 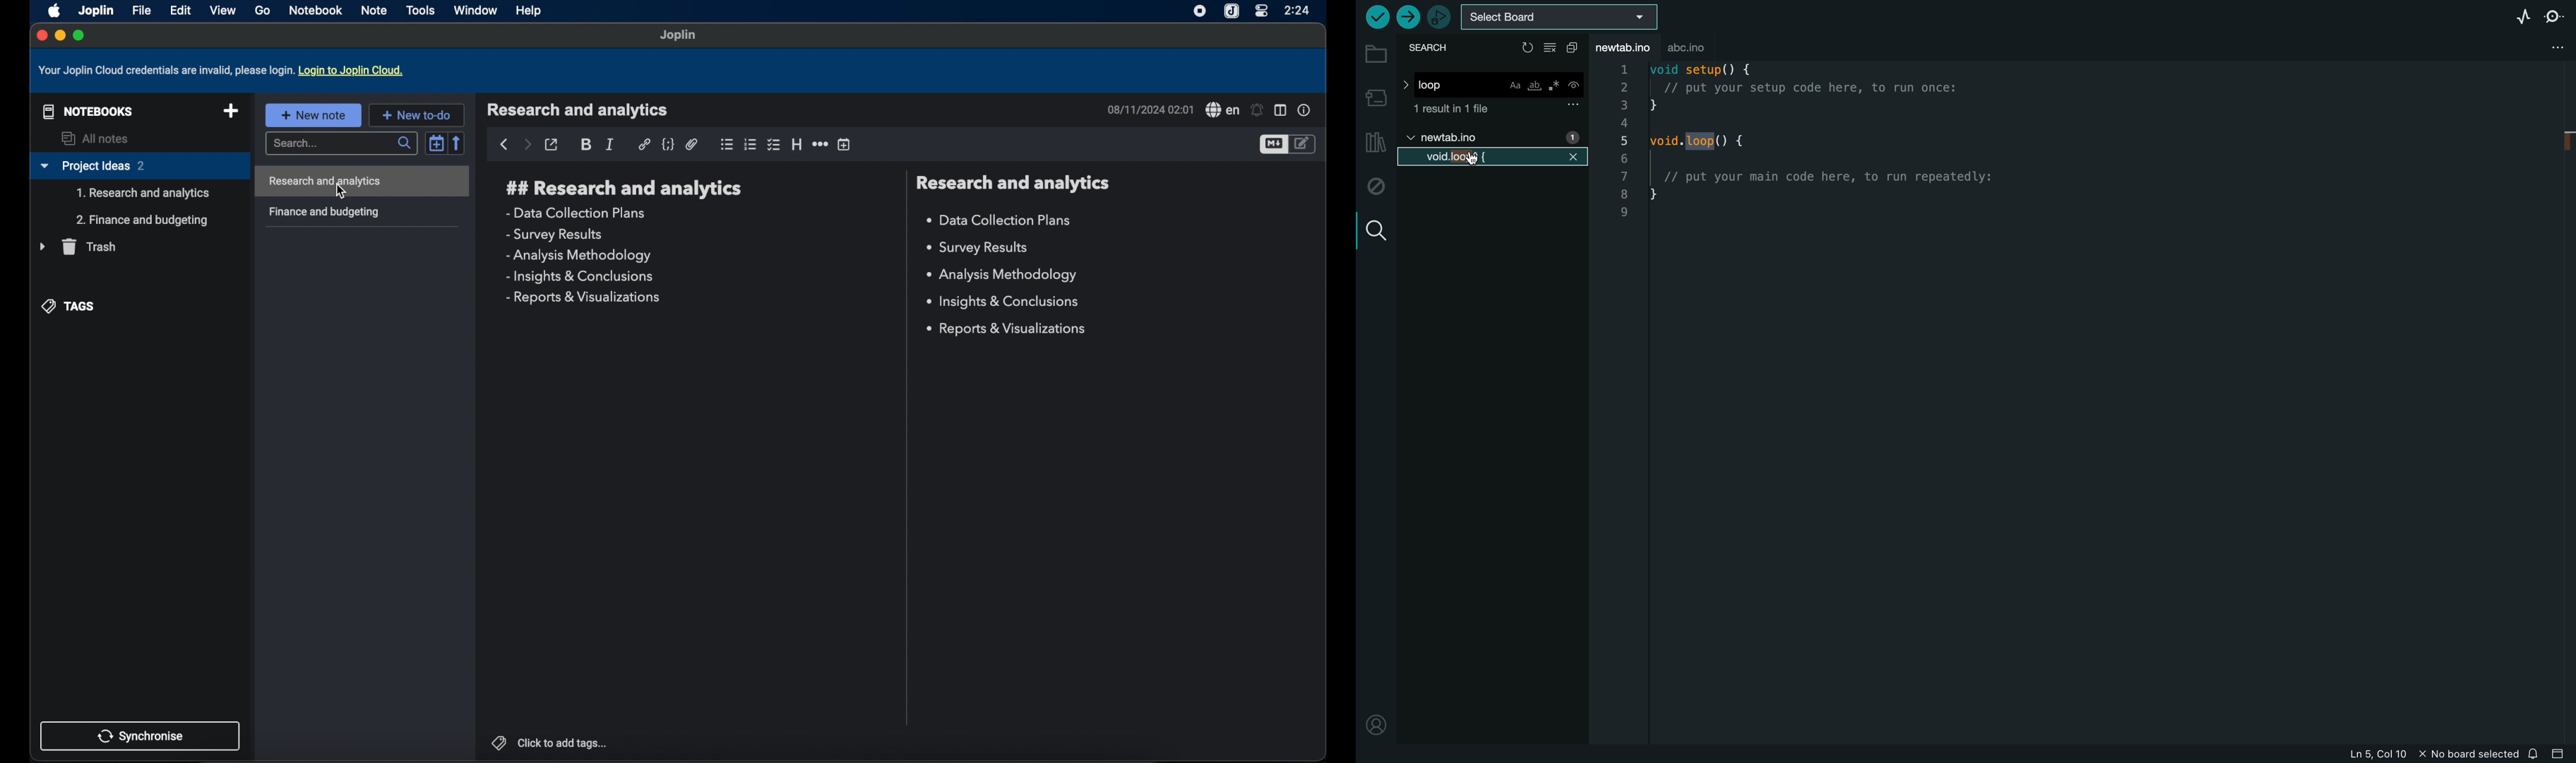 What do you see at coordinates (644, 144) in the screenshot?
I see `hyperlink` at bounding box center [644, 144].